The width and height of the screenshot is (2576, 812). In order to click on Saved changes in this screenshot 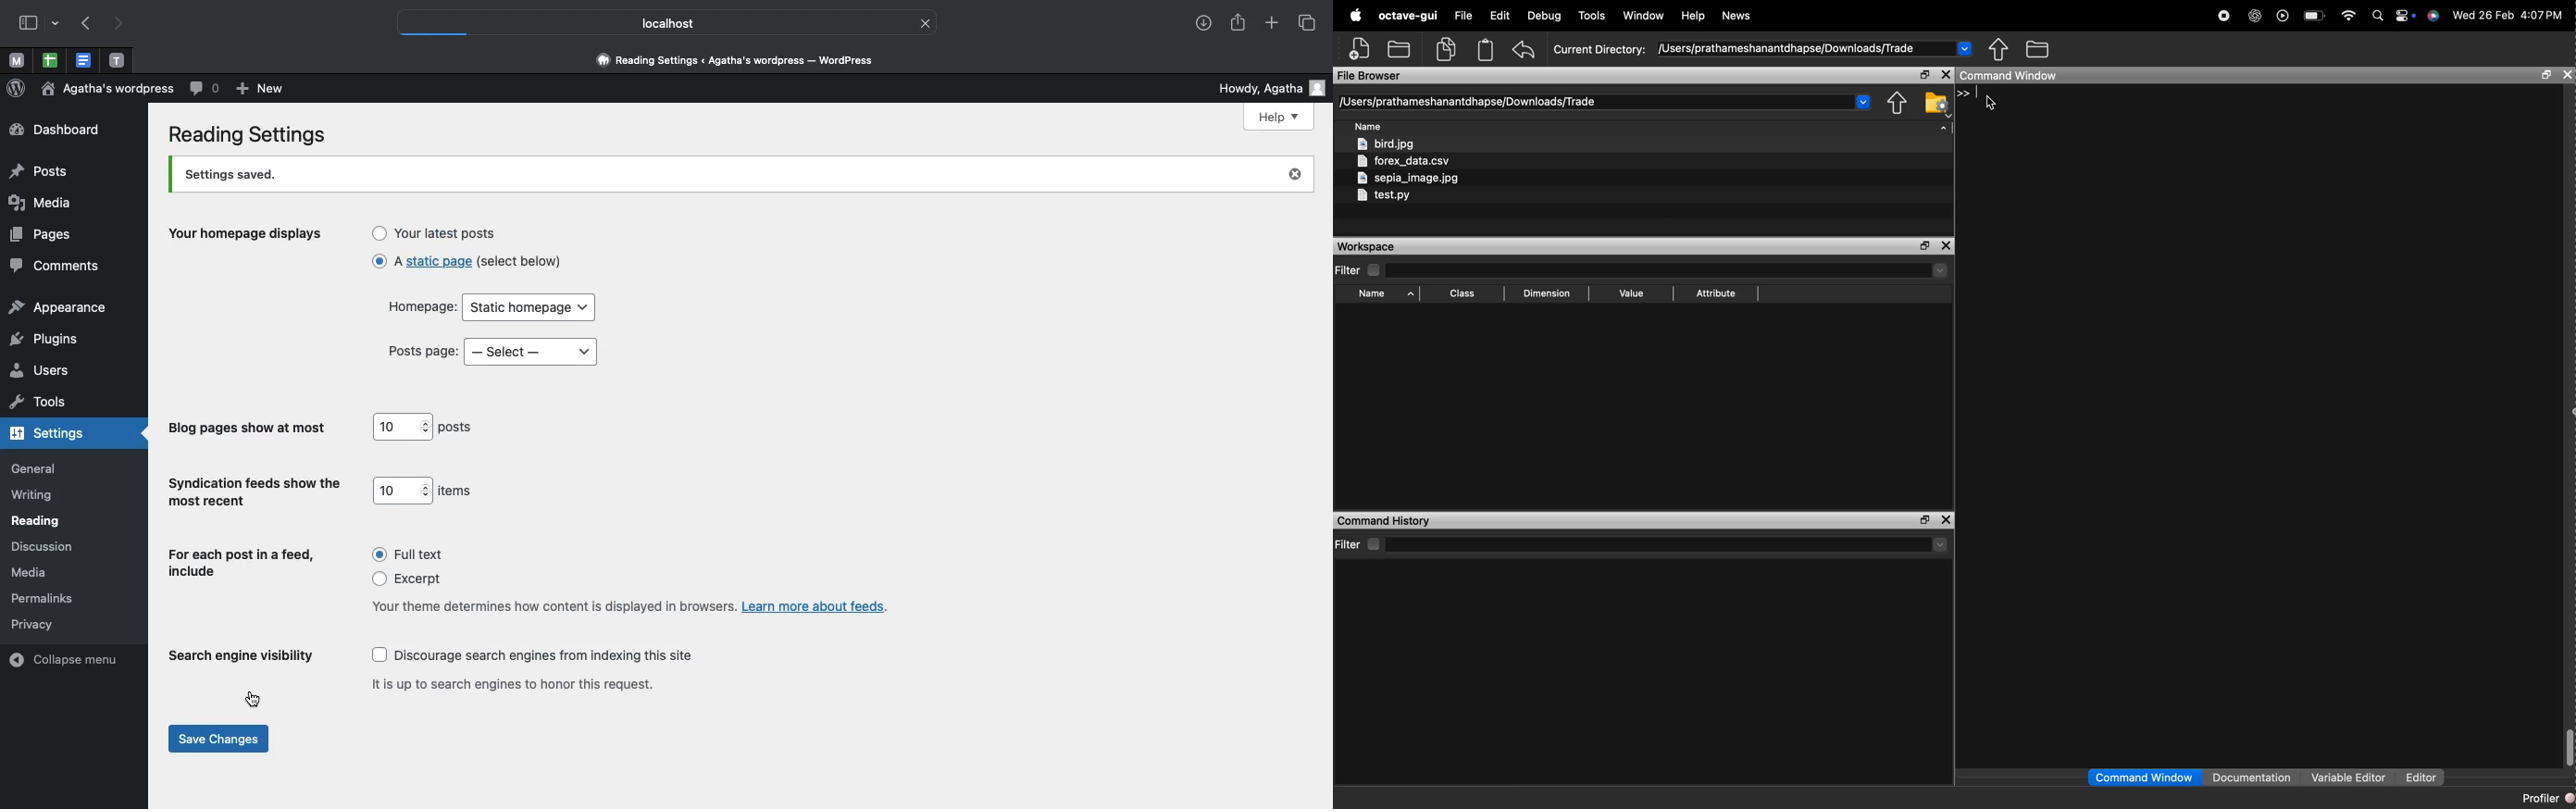, I will do `click(219, 739)`.